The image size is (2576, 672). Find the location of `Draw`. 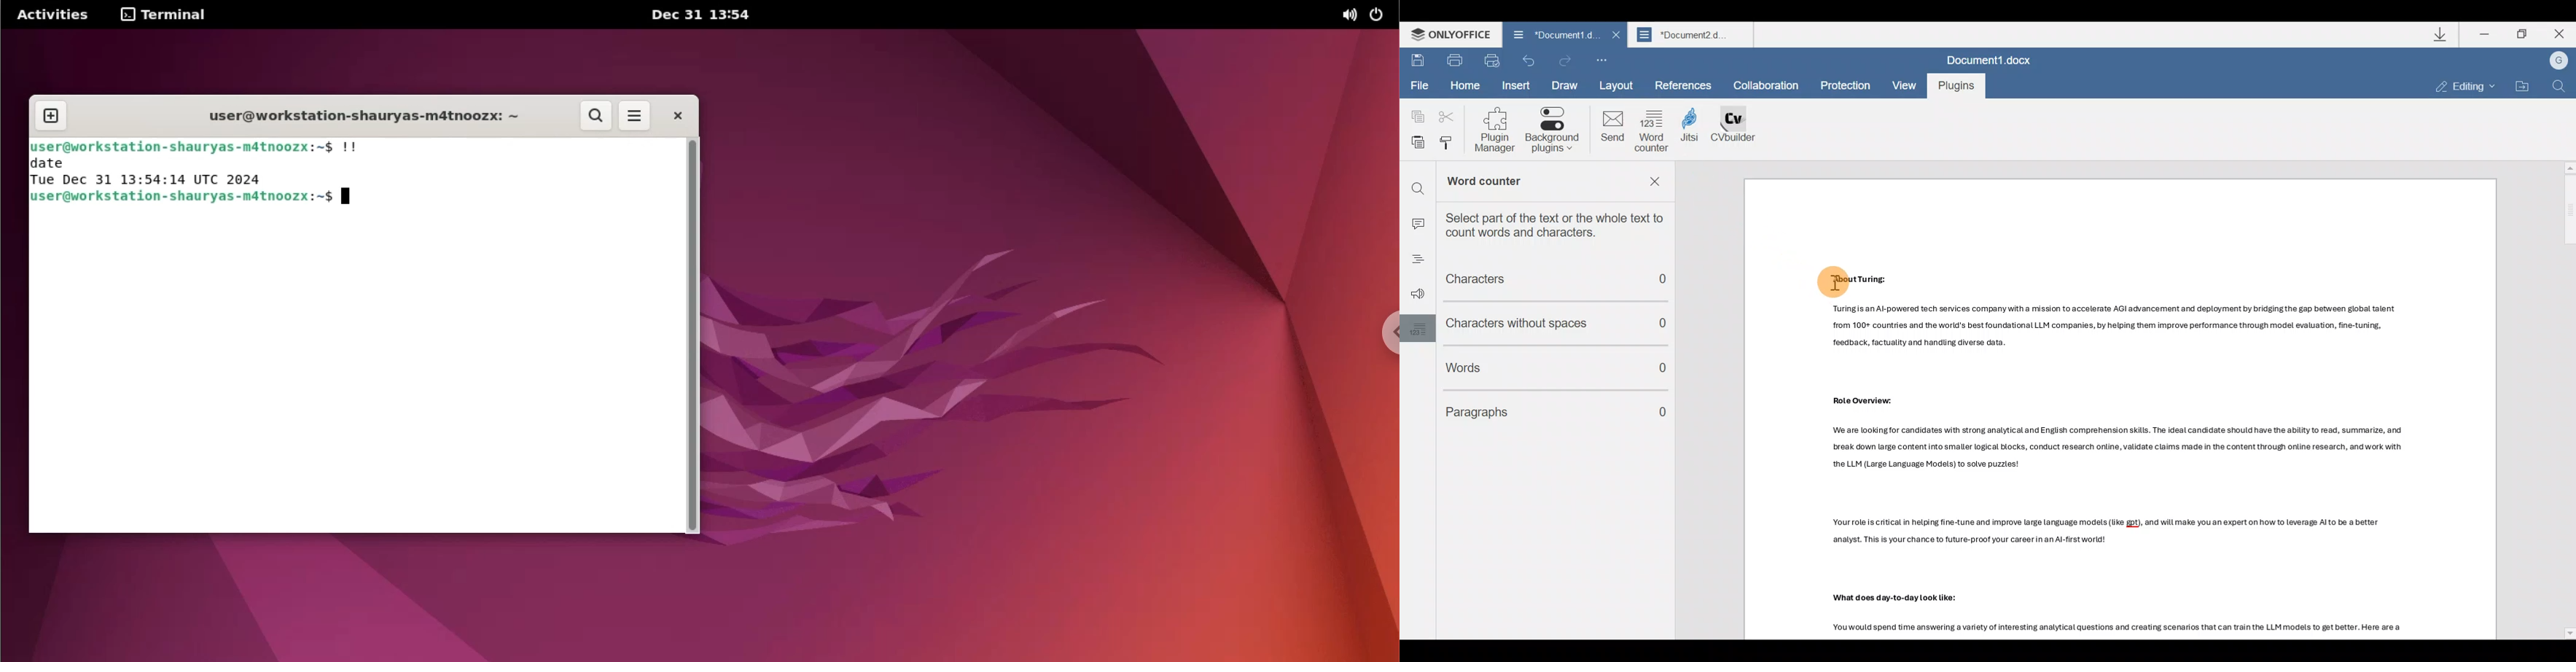

Draw is located at coordinates (1566, 86).